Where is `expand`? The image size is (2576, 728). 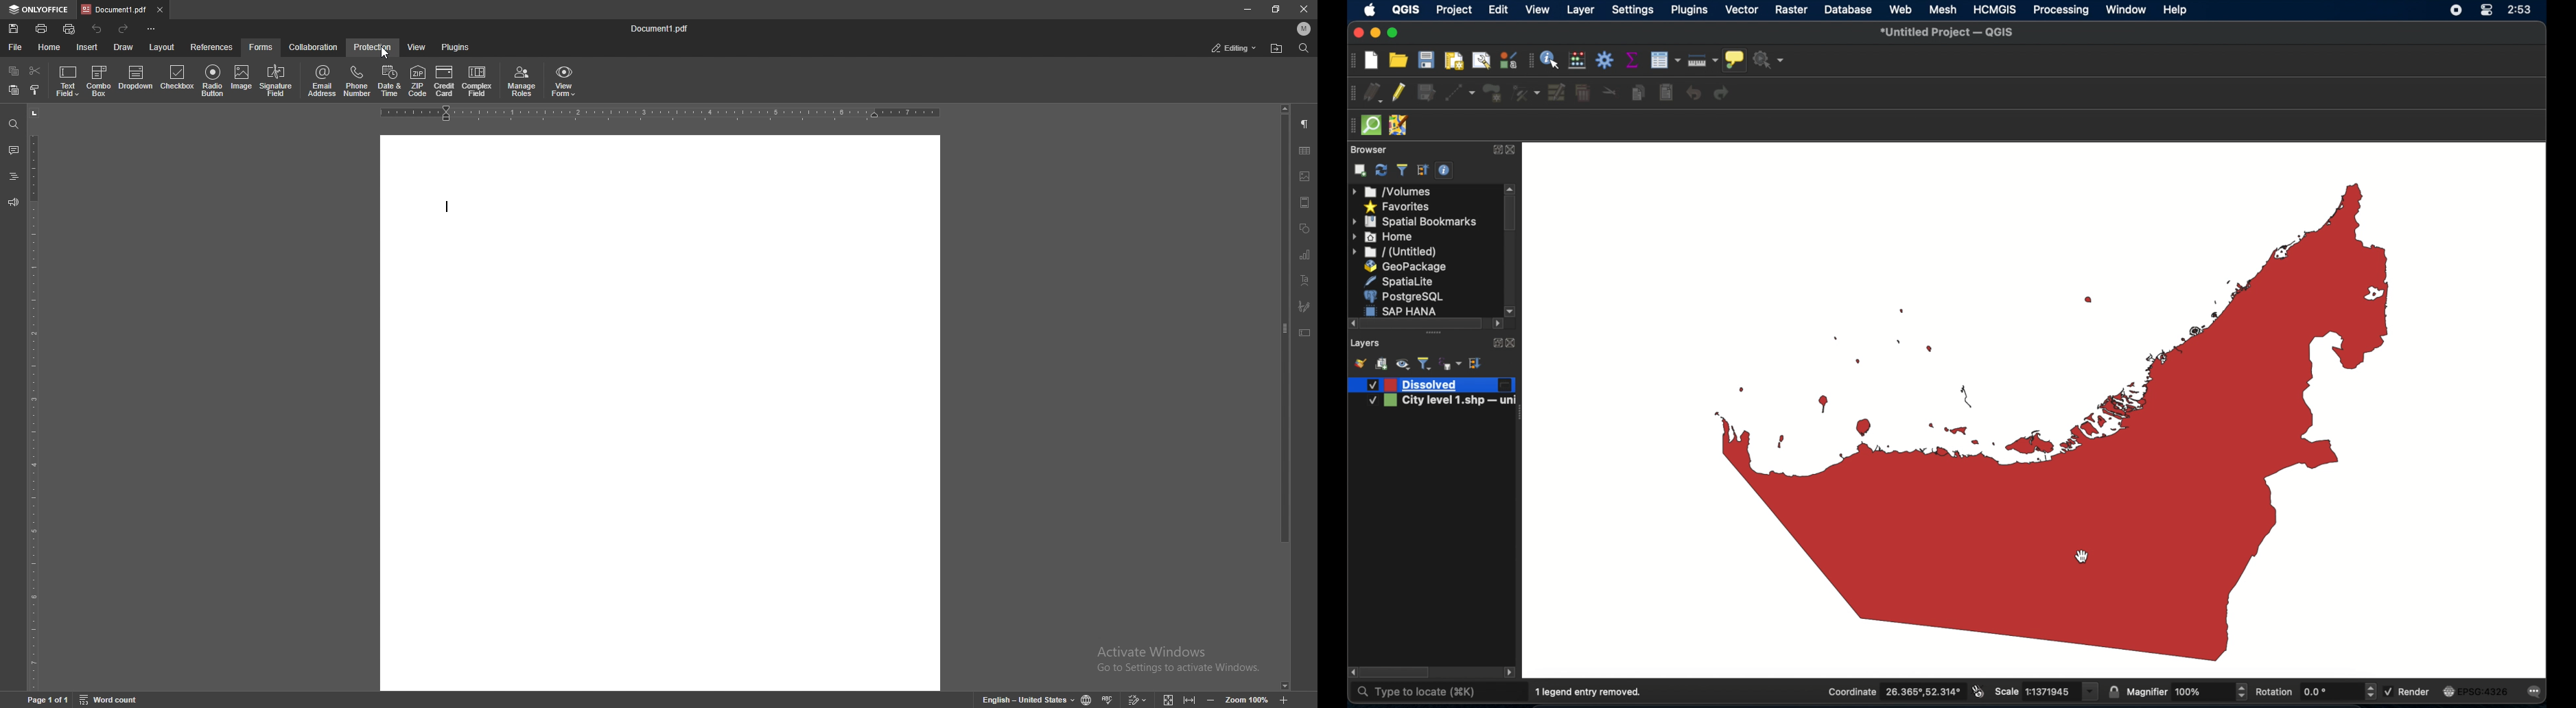 expand is located at coordinates (1496, 148).